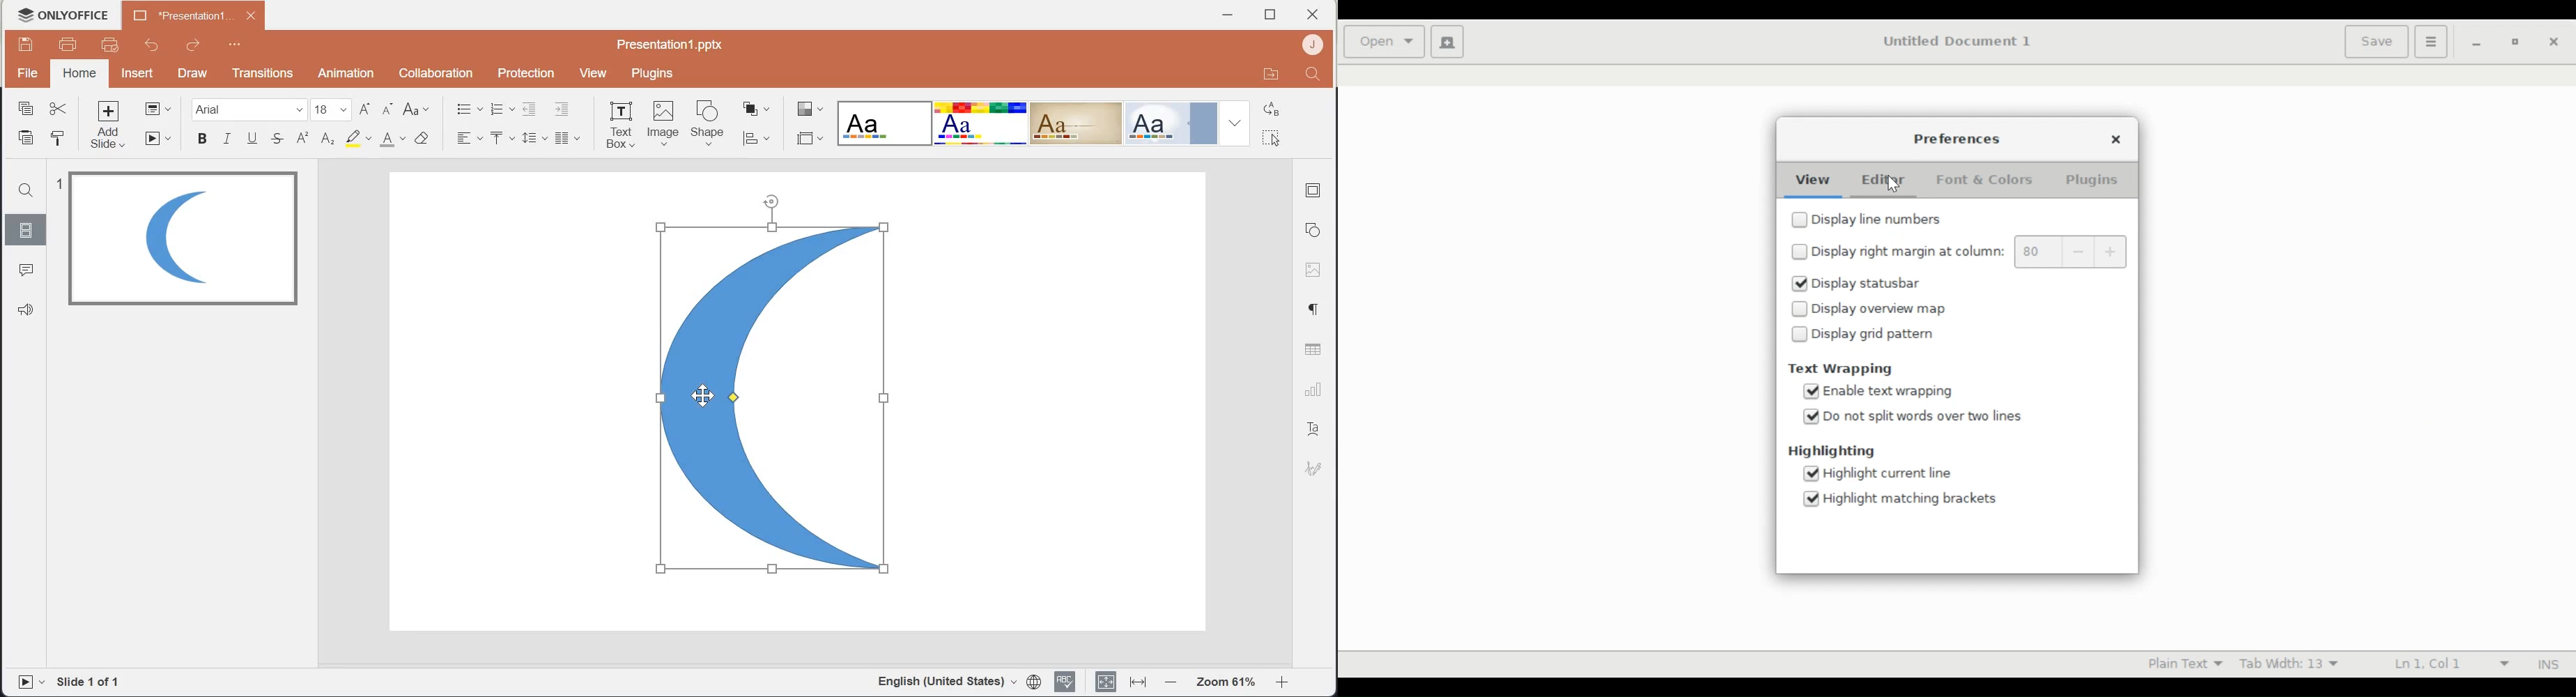  What do you see at coordinates (261, 73) in the screenshot?
I see `Transitions` at bounding box center [261, 73].